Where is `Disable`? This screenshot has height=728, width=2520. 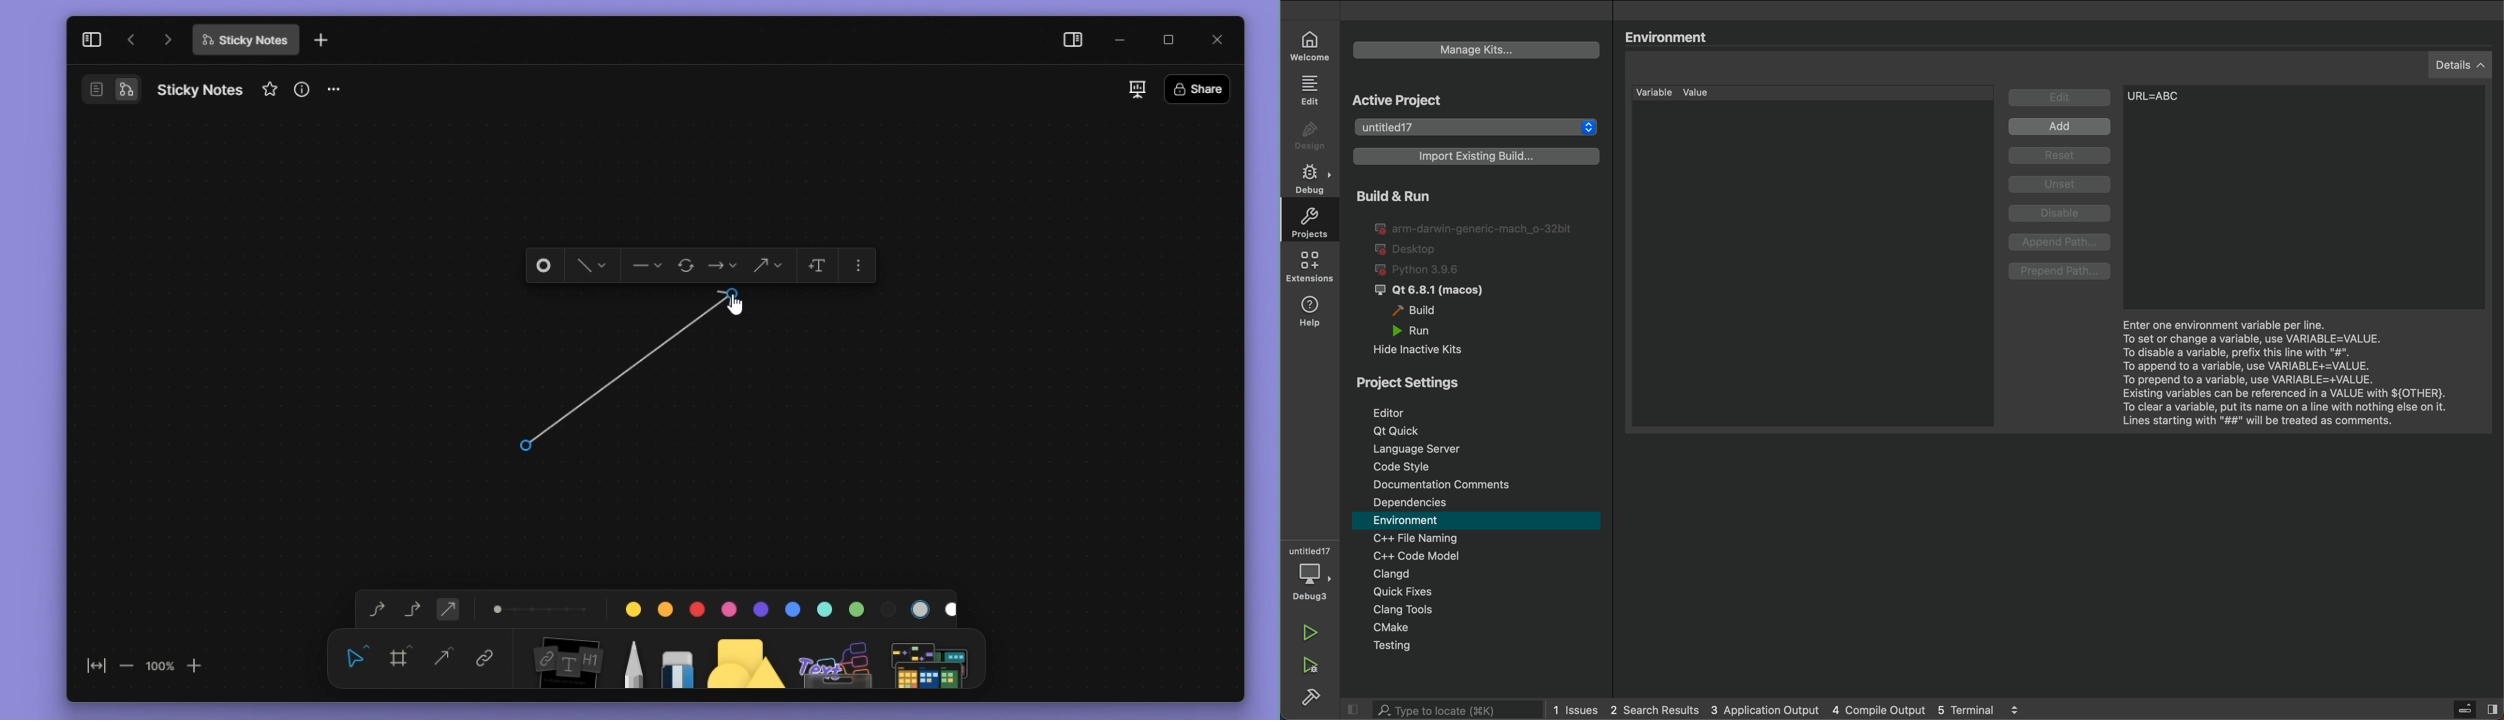 Disable is located at coordinates (2062, 215).